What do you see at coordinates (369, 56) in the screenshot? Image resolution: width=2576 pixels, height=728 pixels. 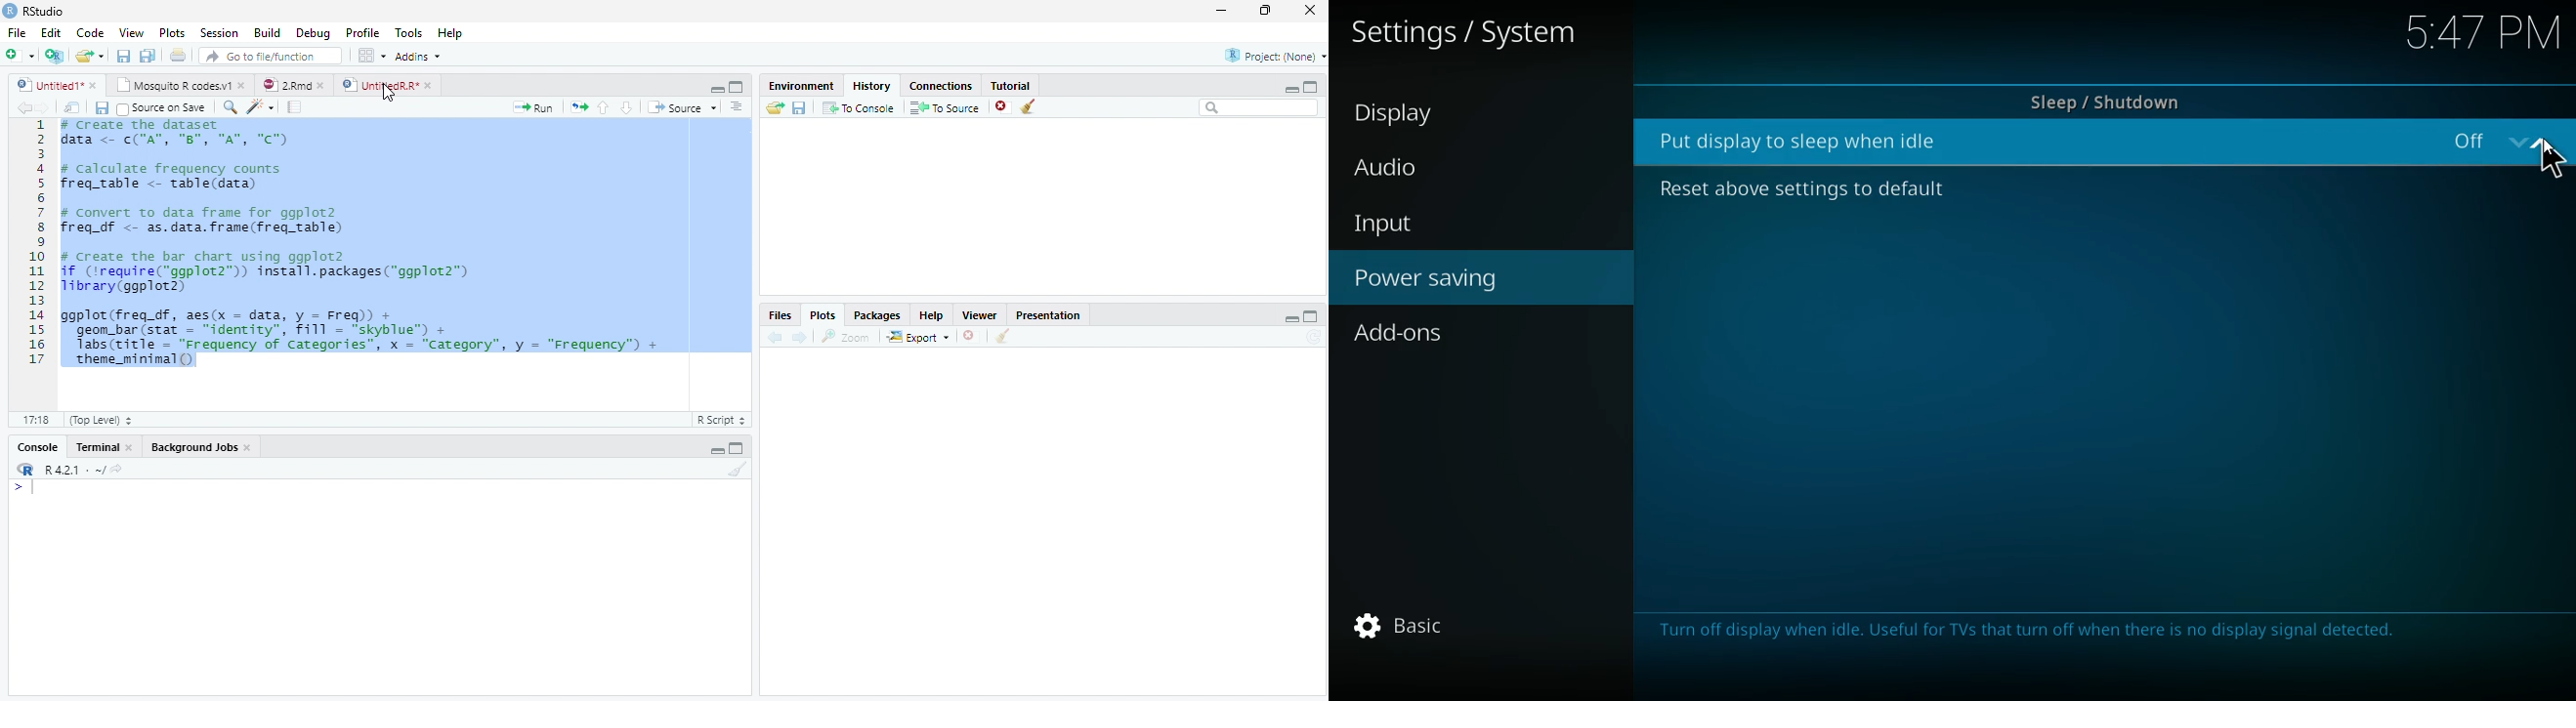 I see `Workspace panes` at bounding box center [369, 56].